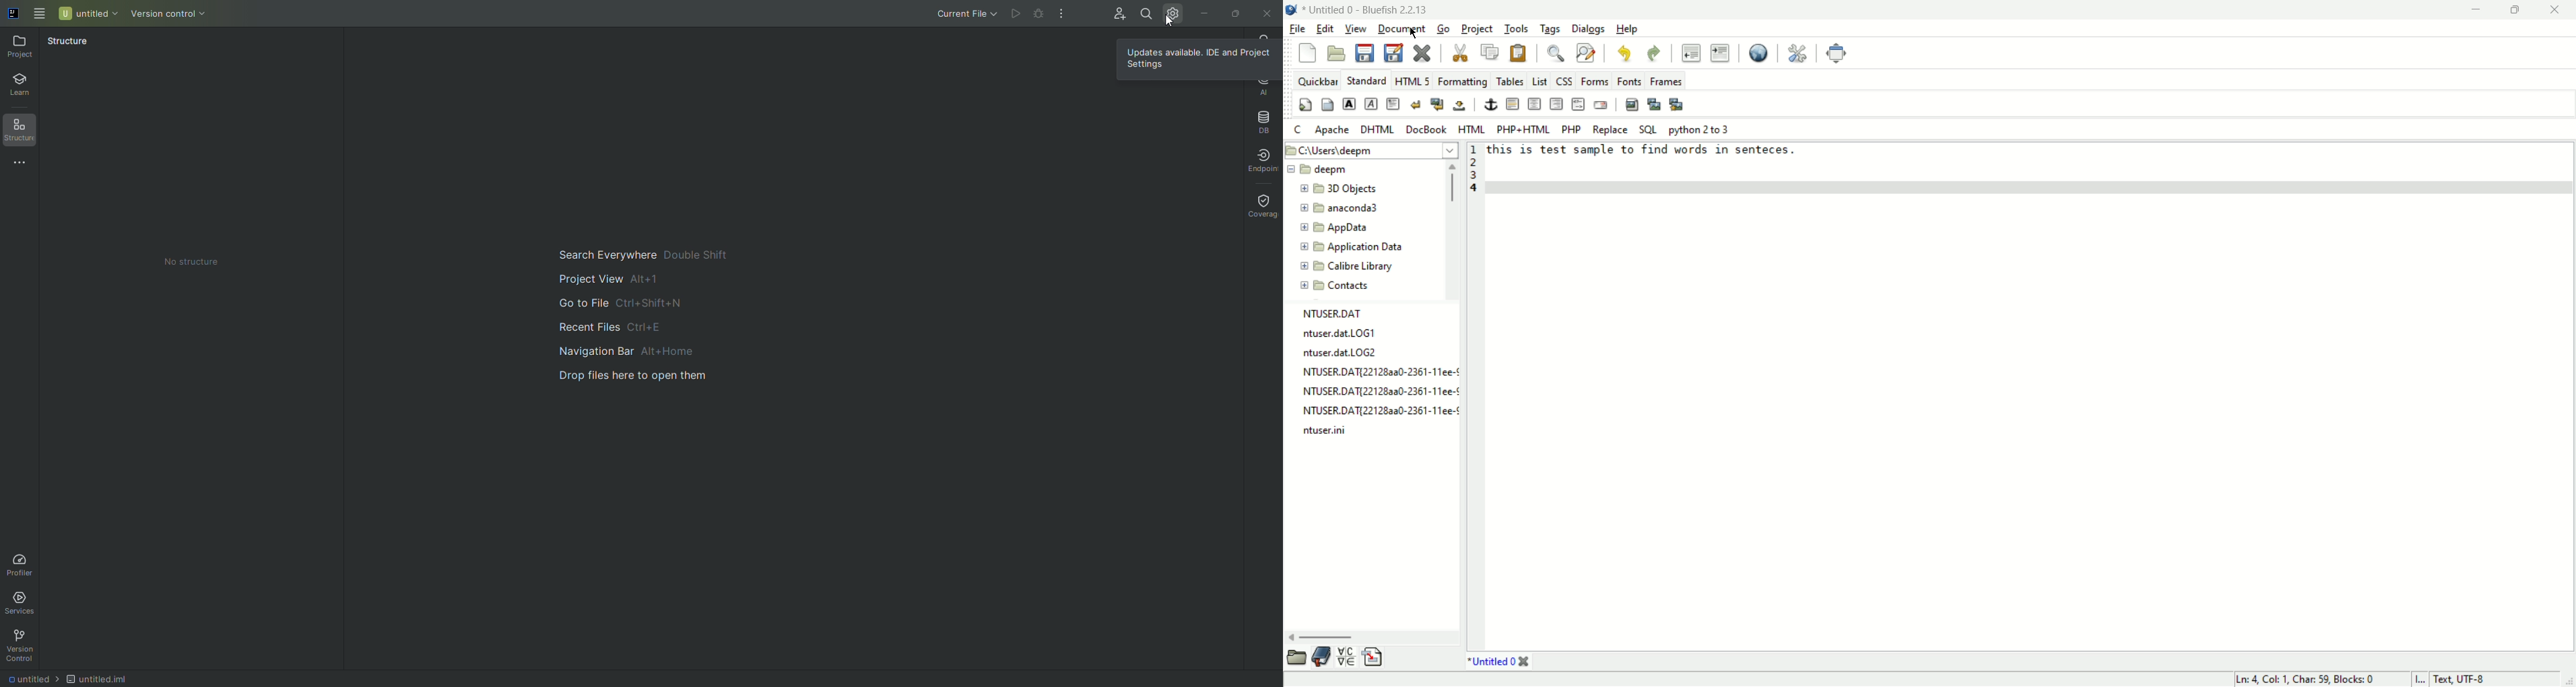 This screenshot has height=700, width=2576. I want to click on line number, so click(1471, 396).